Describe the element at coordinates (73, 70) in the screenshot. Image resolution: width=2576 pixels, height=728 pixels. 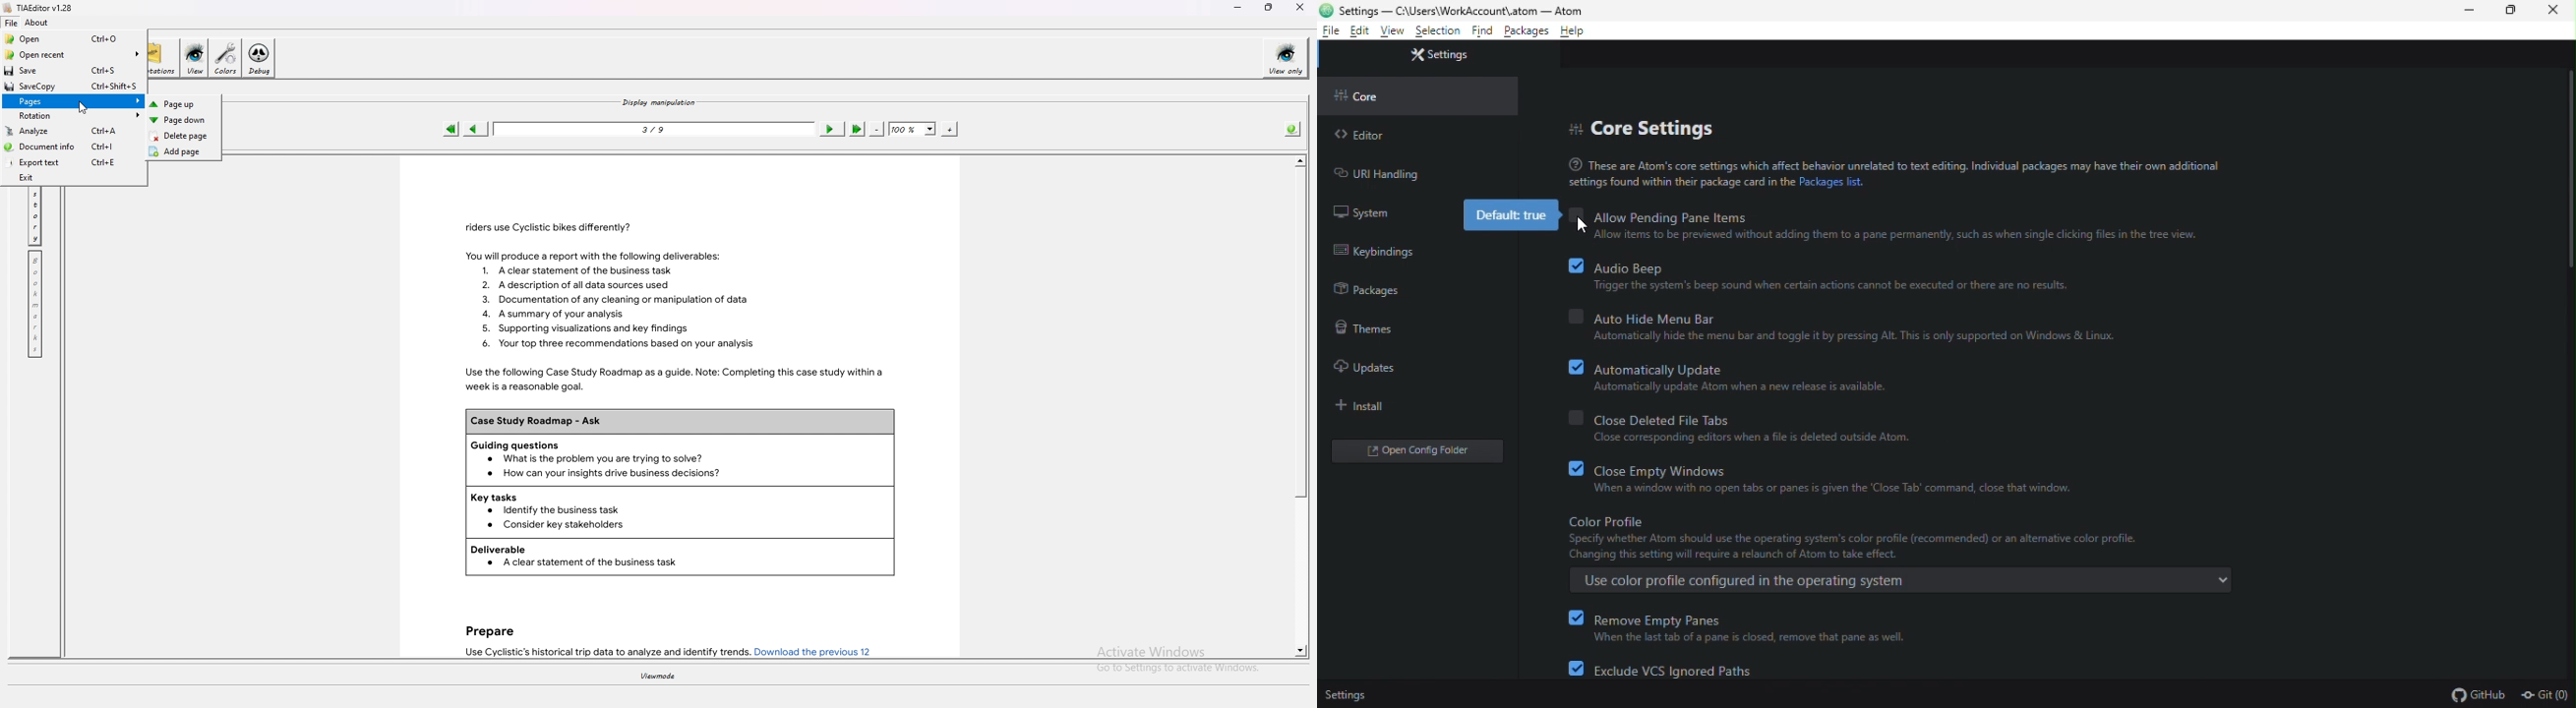
I see `Save Ctrl+S` at that location.